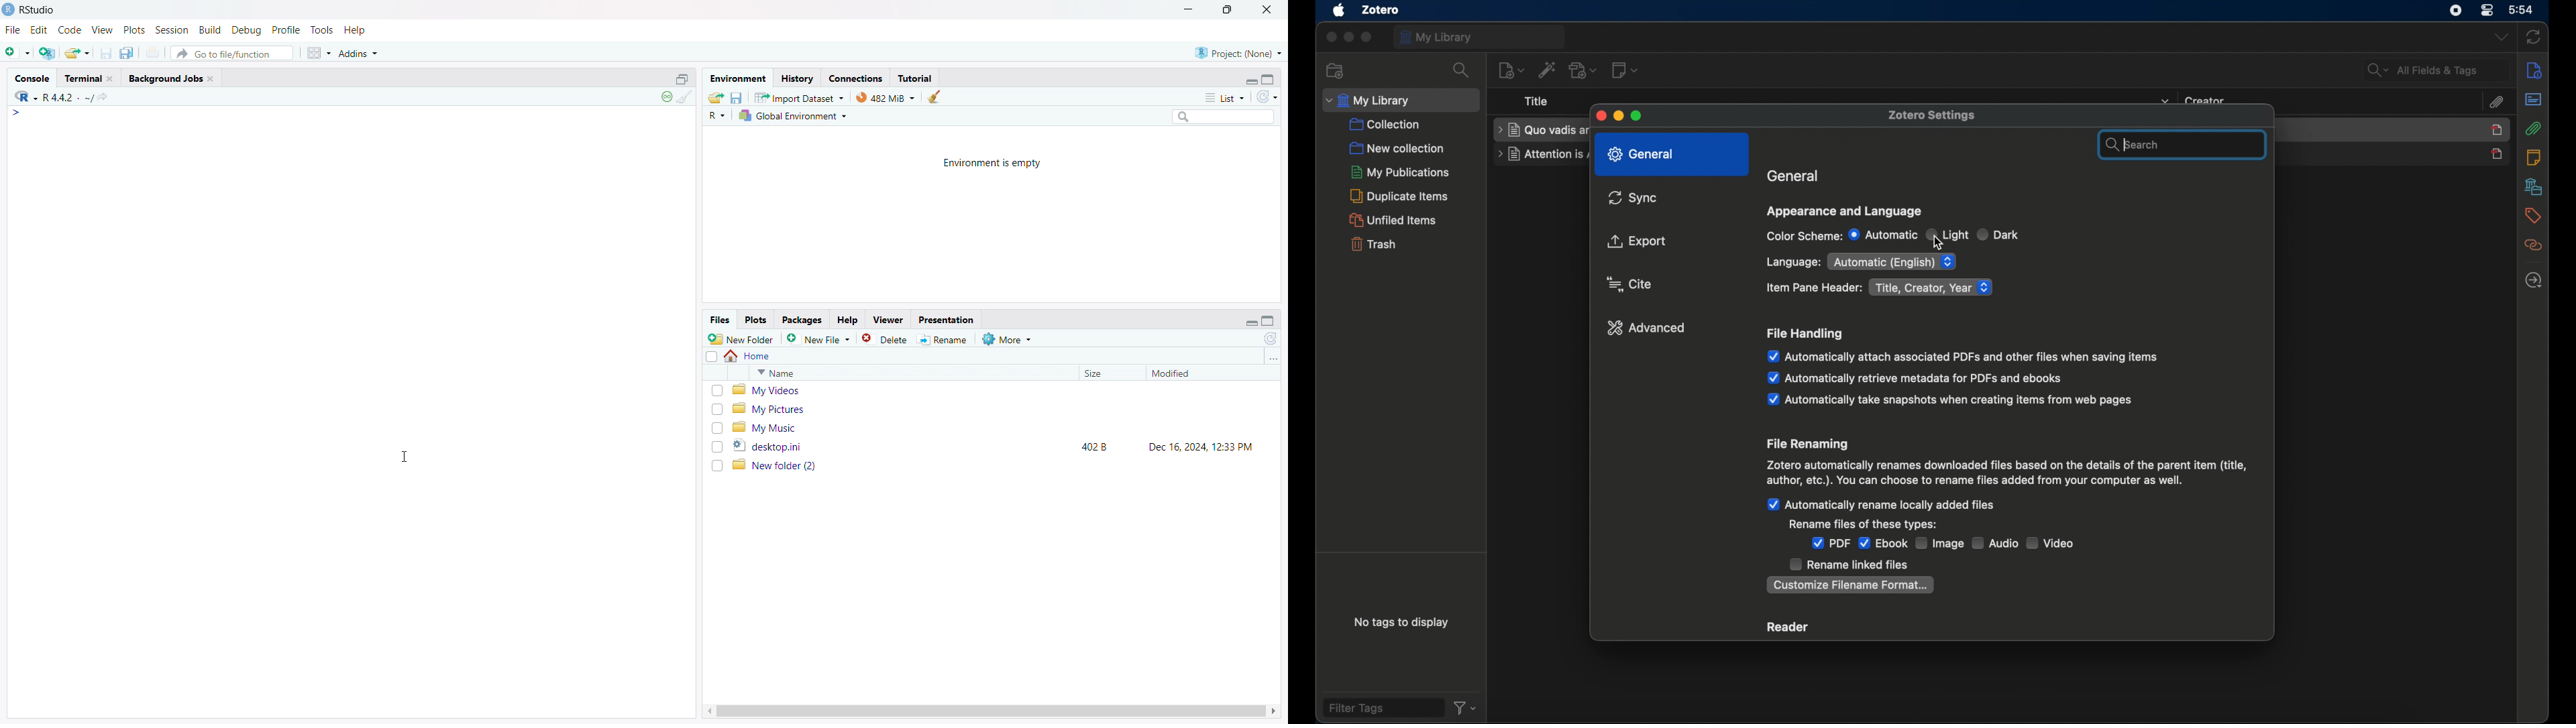 This screenshot has width=2576, height=728. What do you see at coordinates (749, 356) in the screenshot?
I see `home` at bounding box center [749, 356].